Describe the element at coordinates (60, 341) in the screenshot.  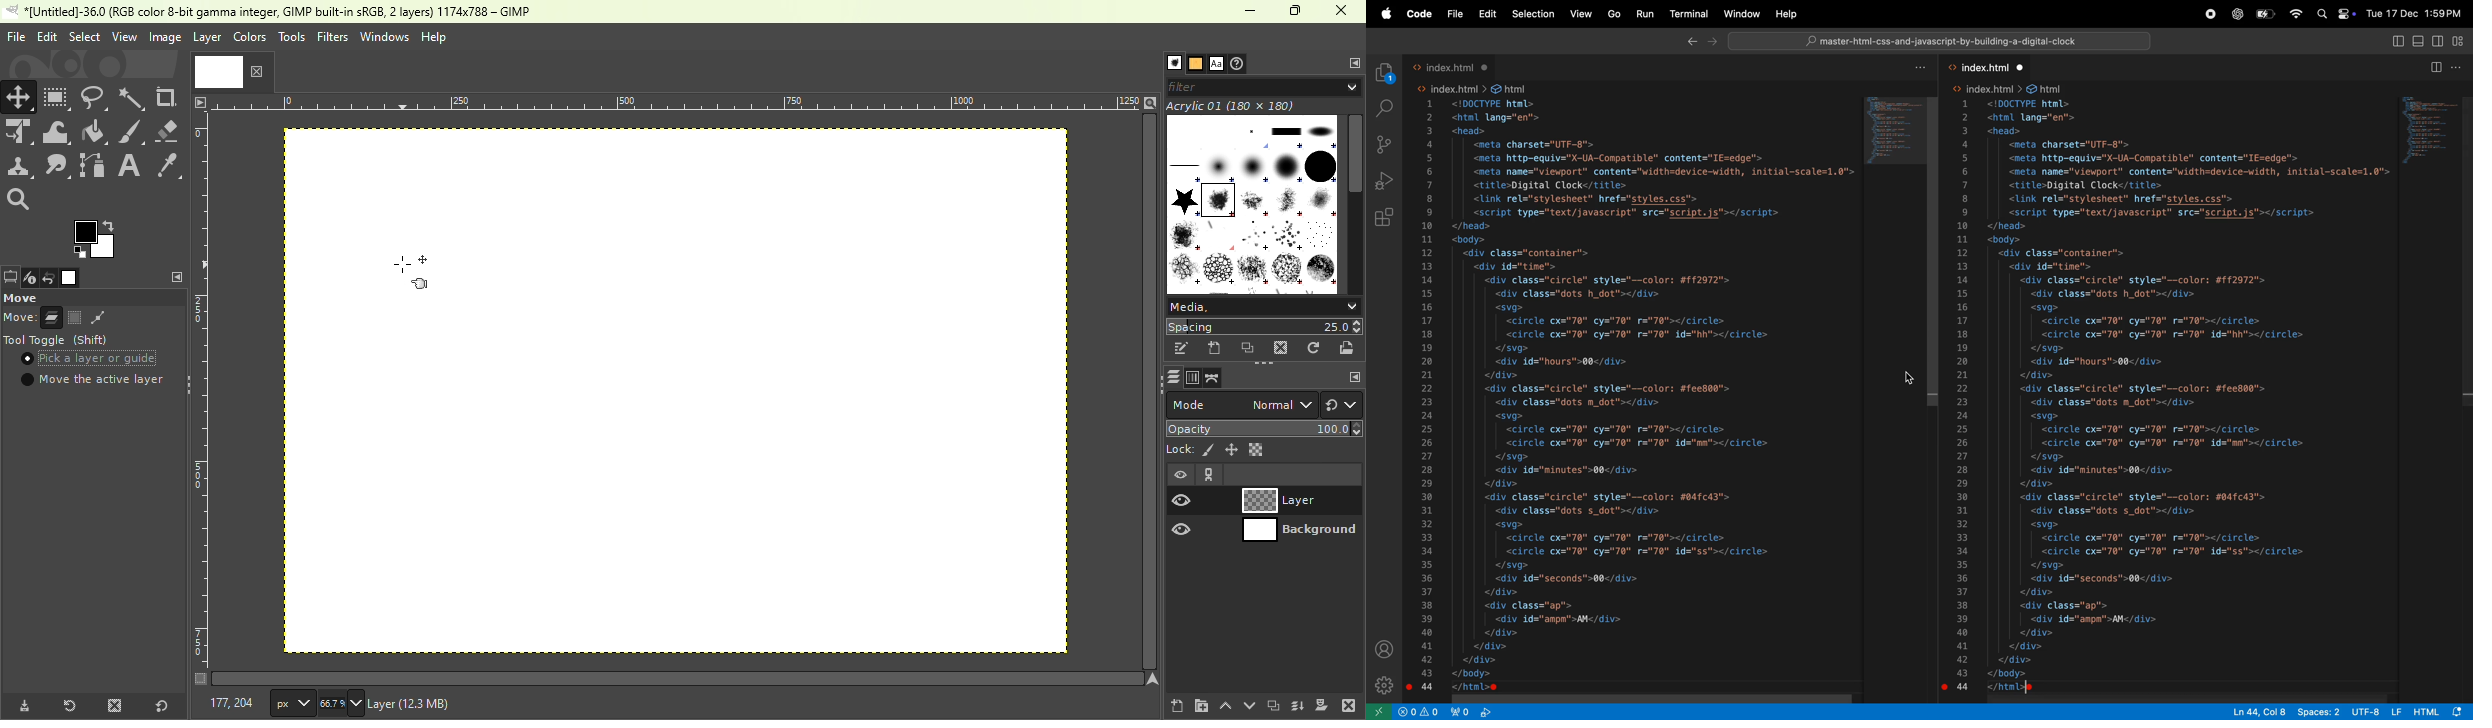
I see `tool toggle ` at that location.